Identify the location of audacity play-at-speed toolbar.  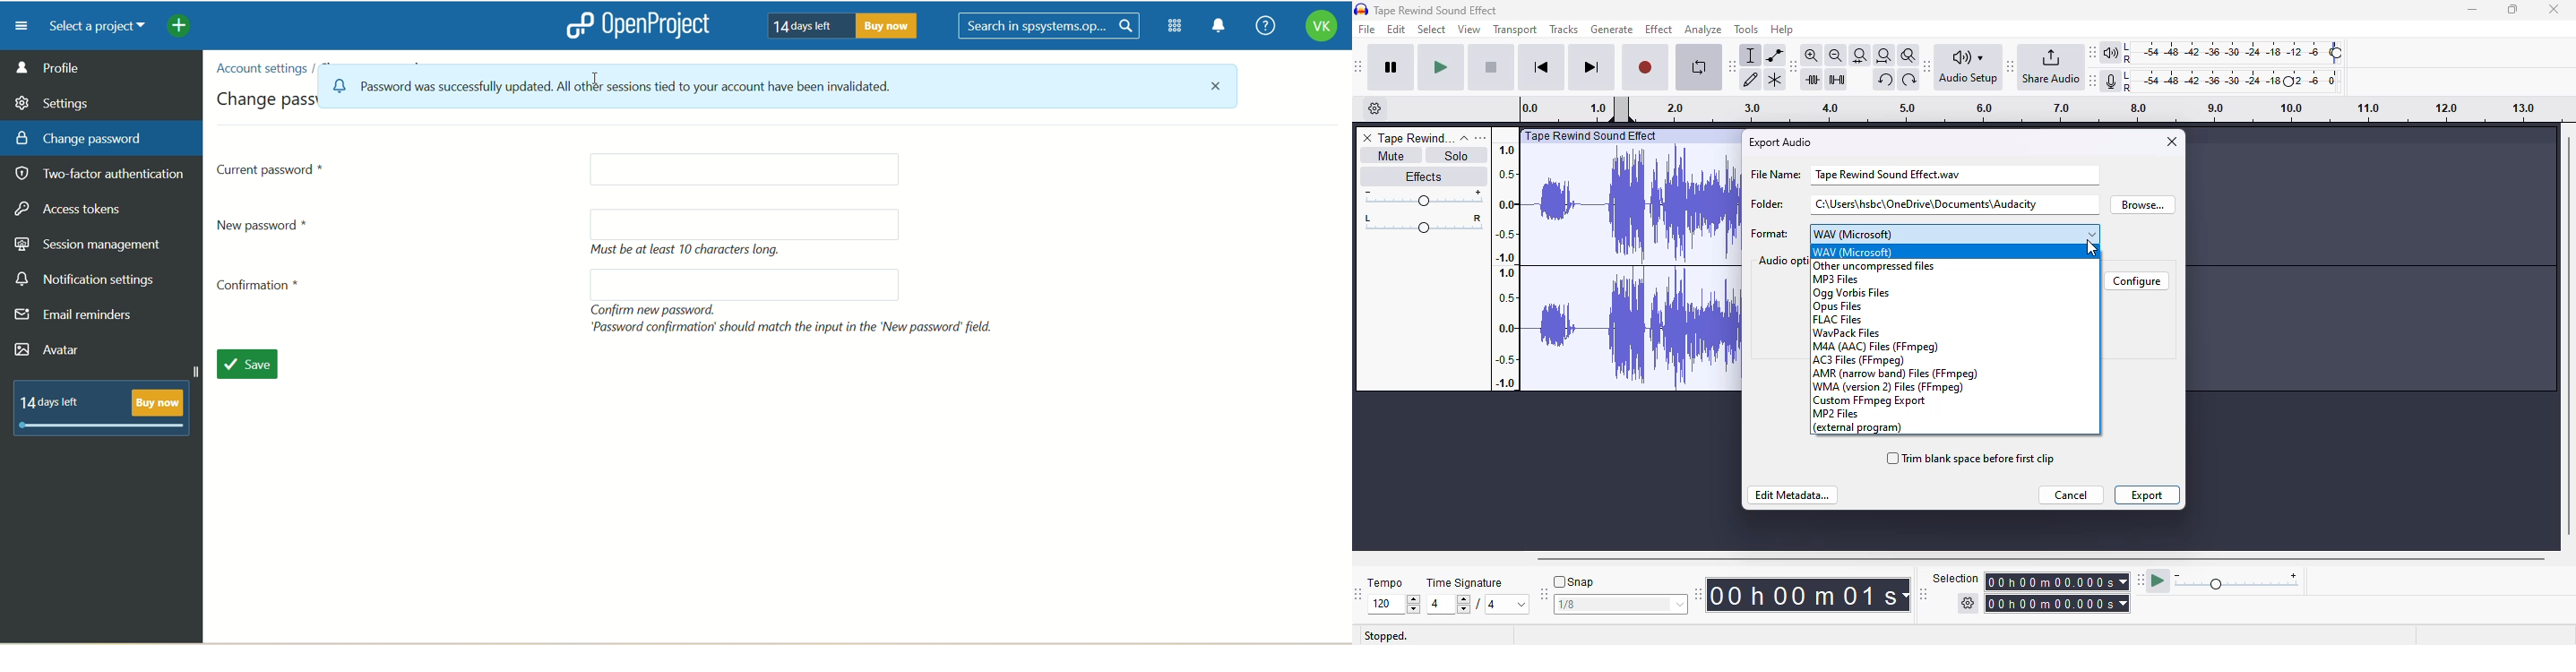
(2222, 581).